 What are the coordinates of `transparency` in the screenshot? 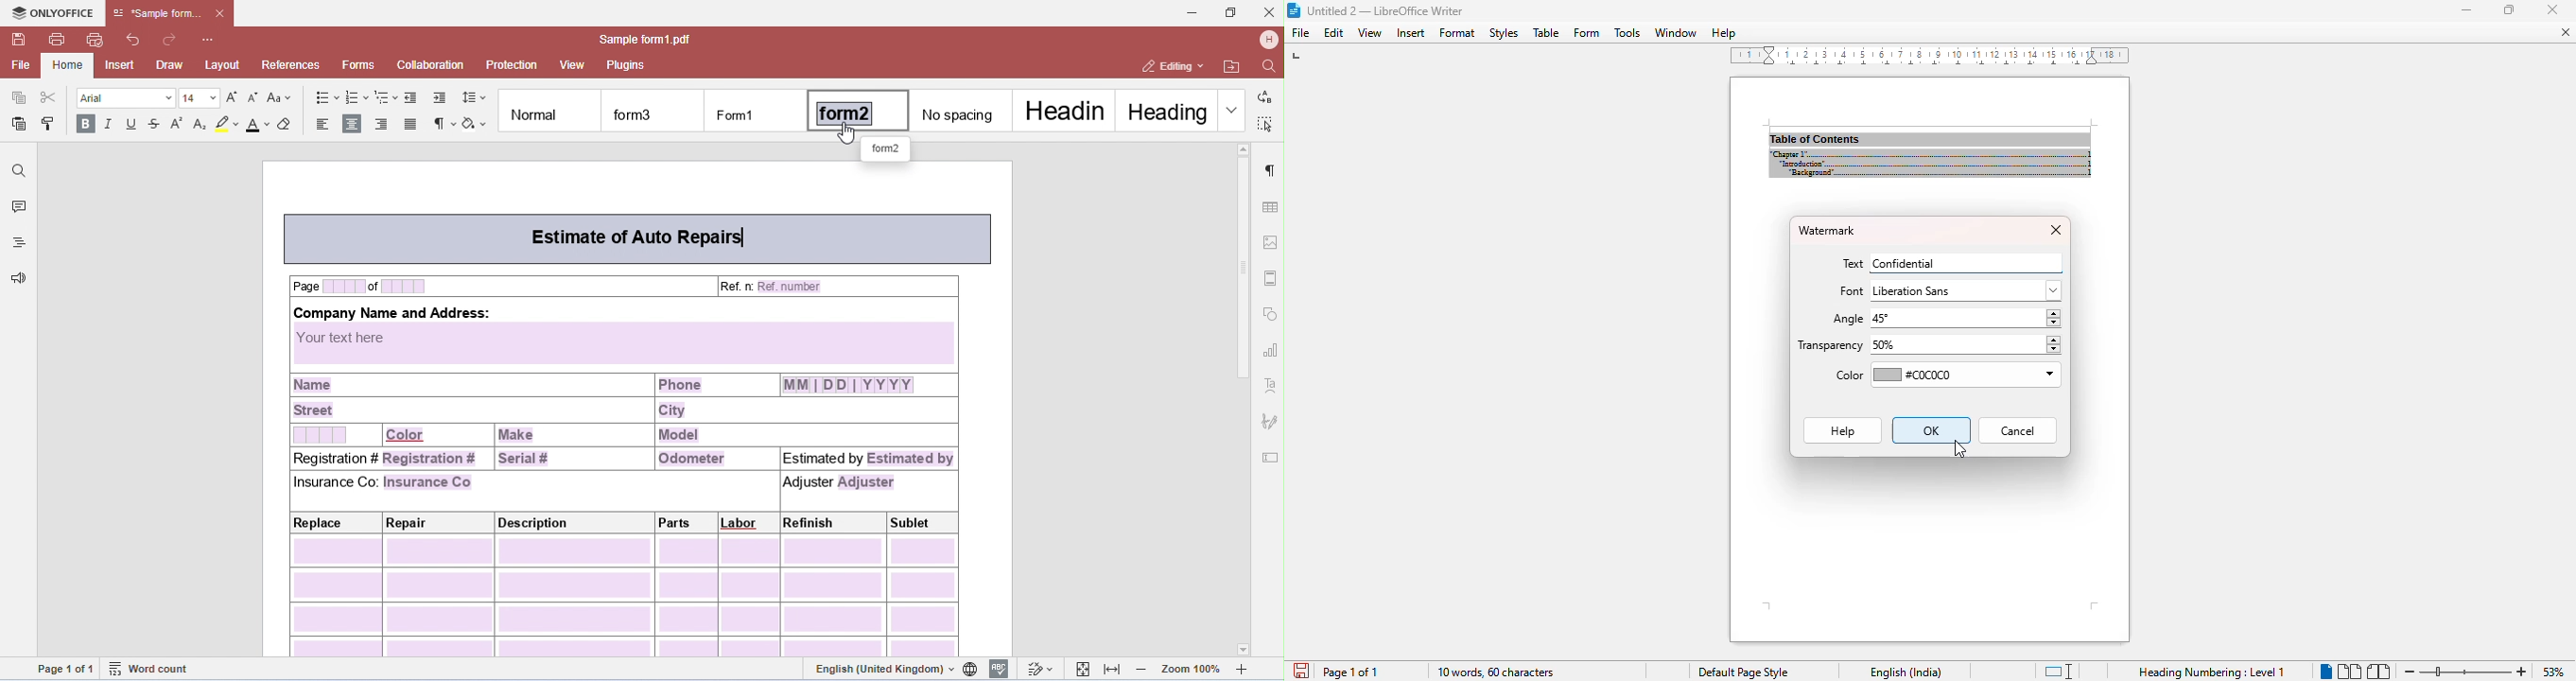 It's located at (1830, 345).